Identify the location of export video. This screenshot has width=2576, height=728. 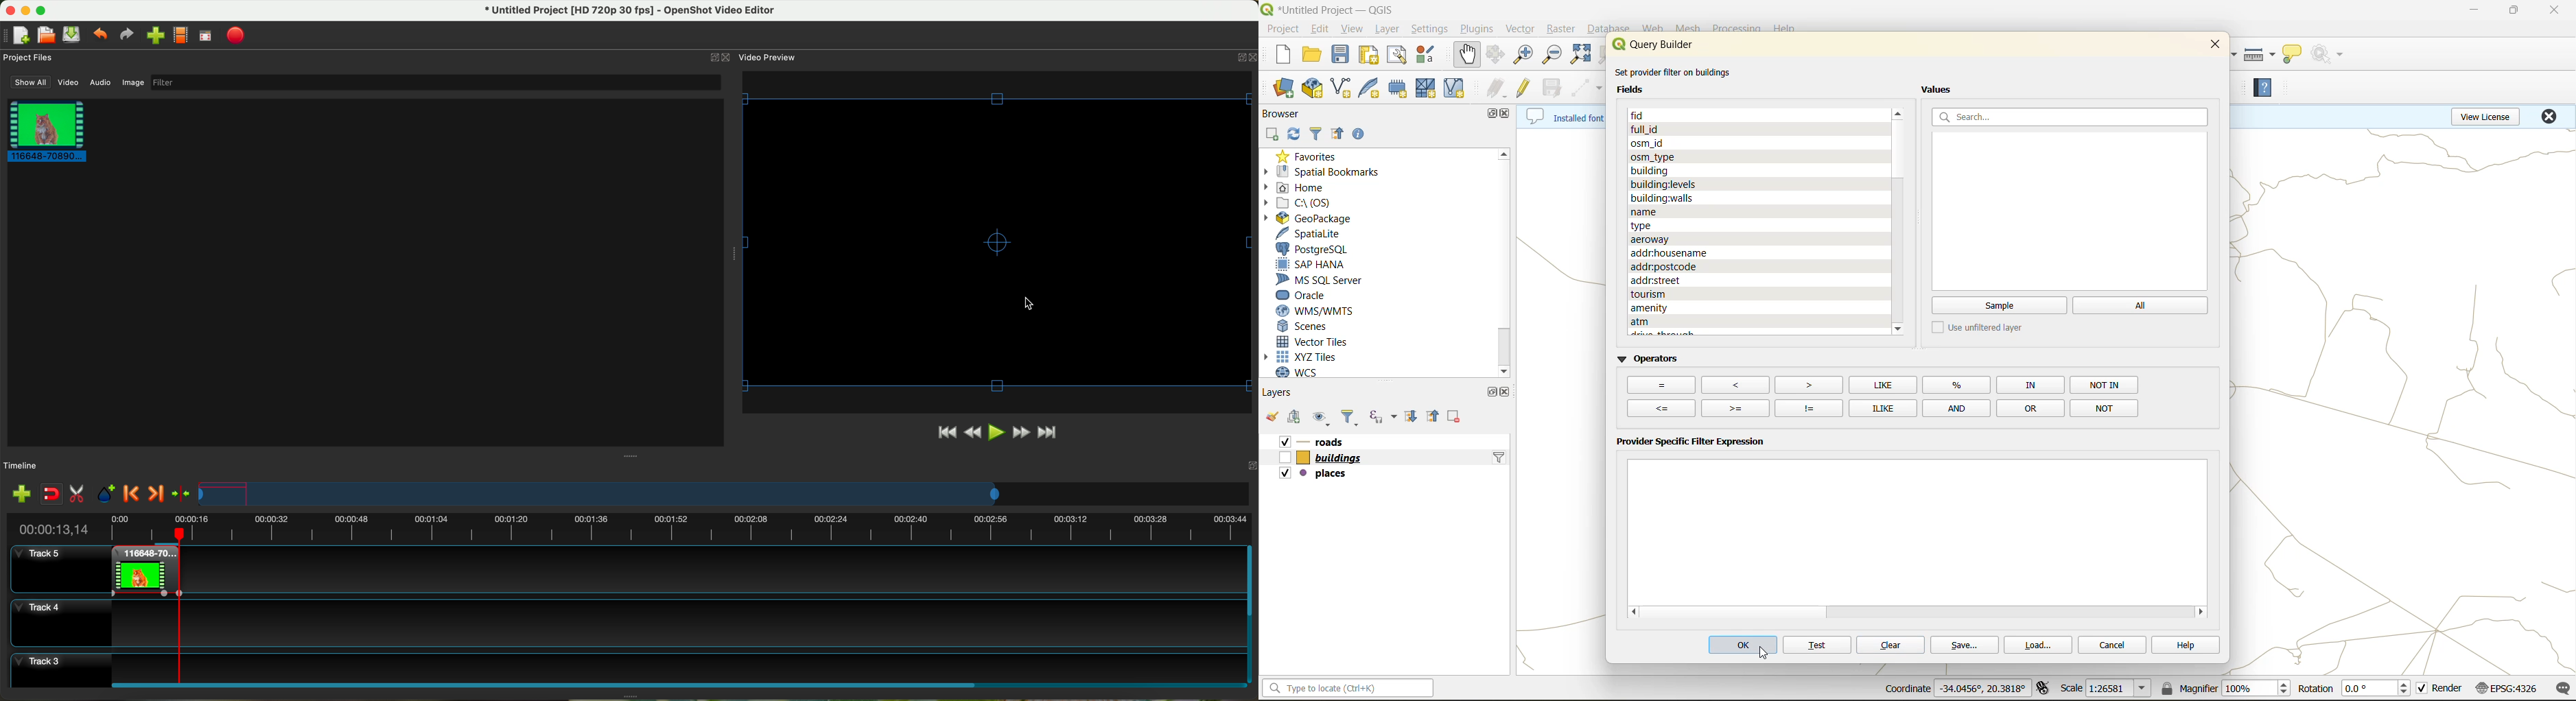
(236, 36).